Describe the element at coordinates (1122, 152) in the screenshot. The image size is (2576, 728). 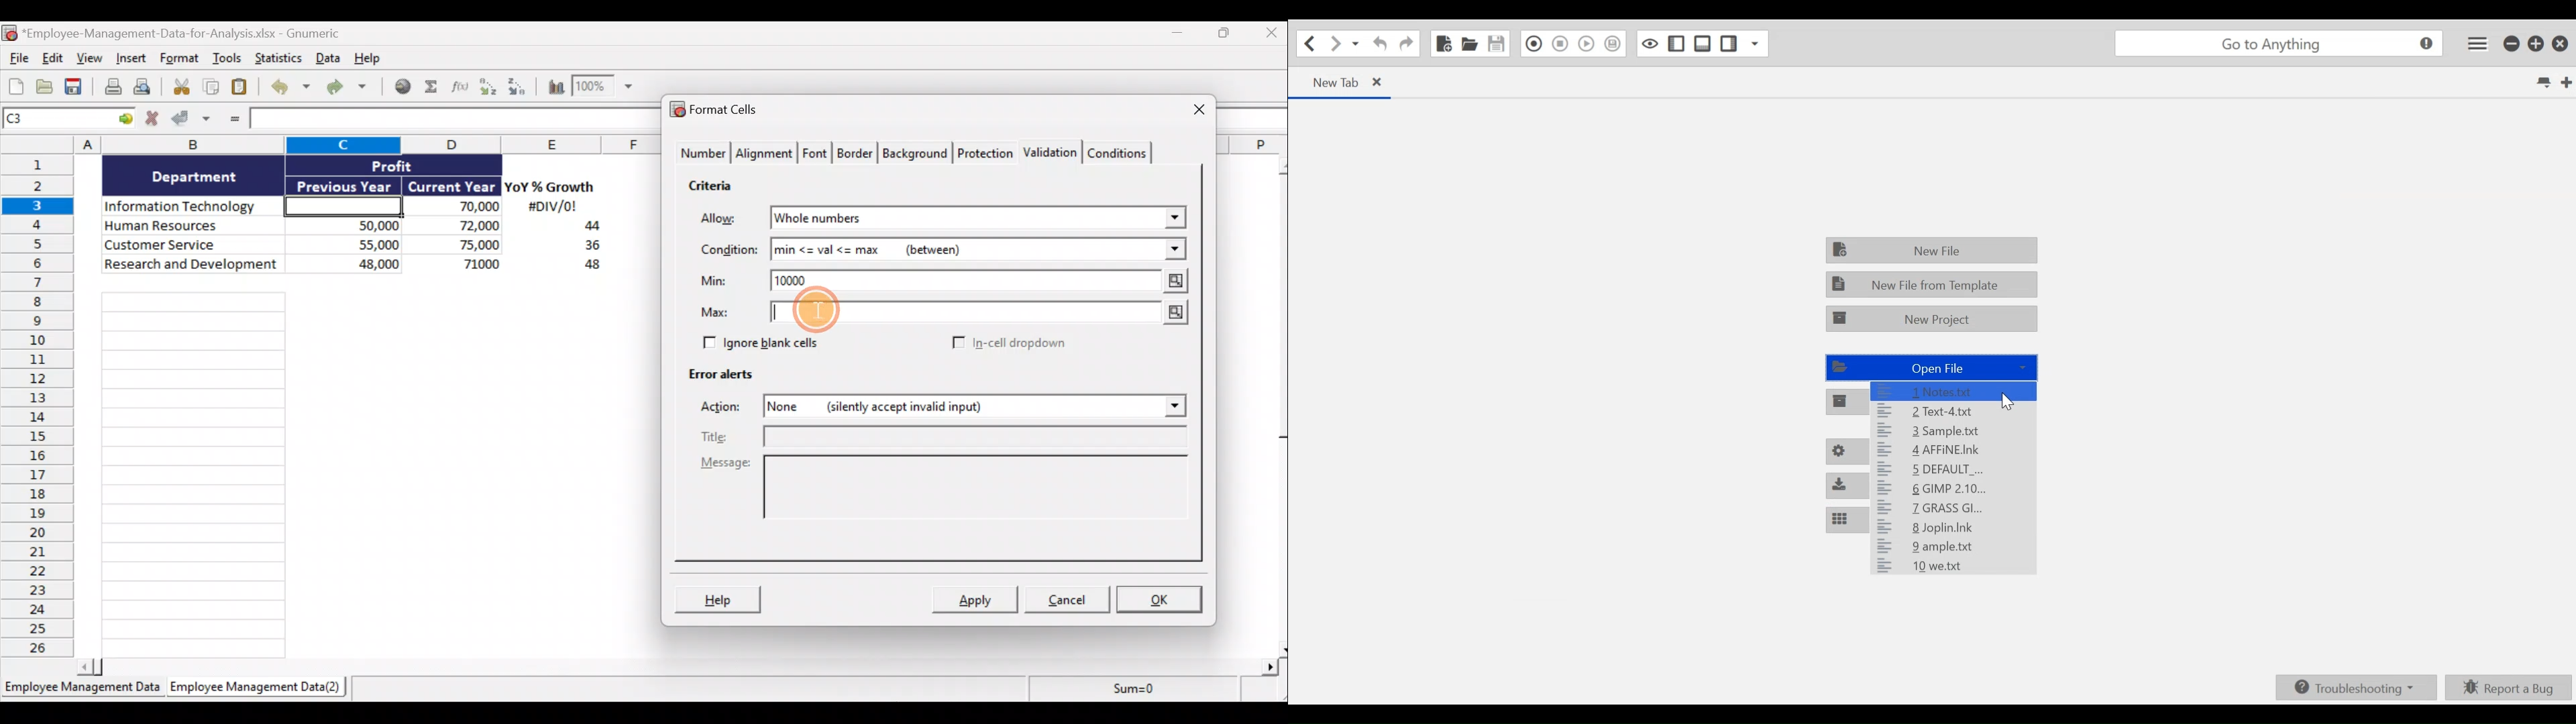
I see `Conditions` at that location.